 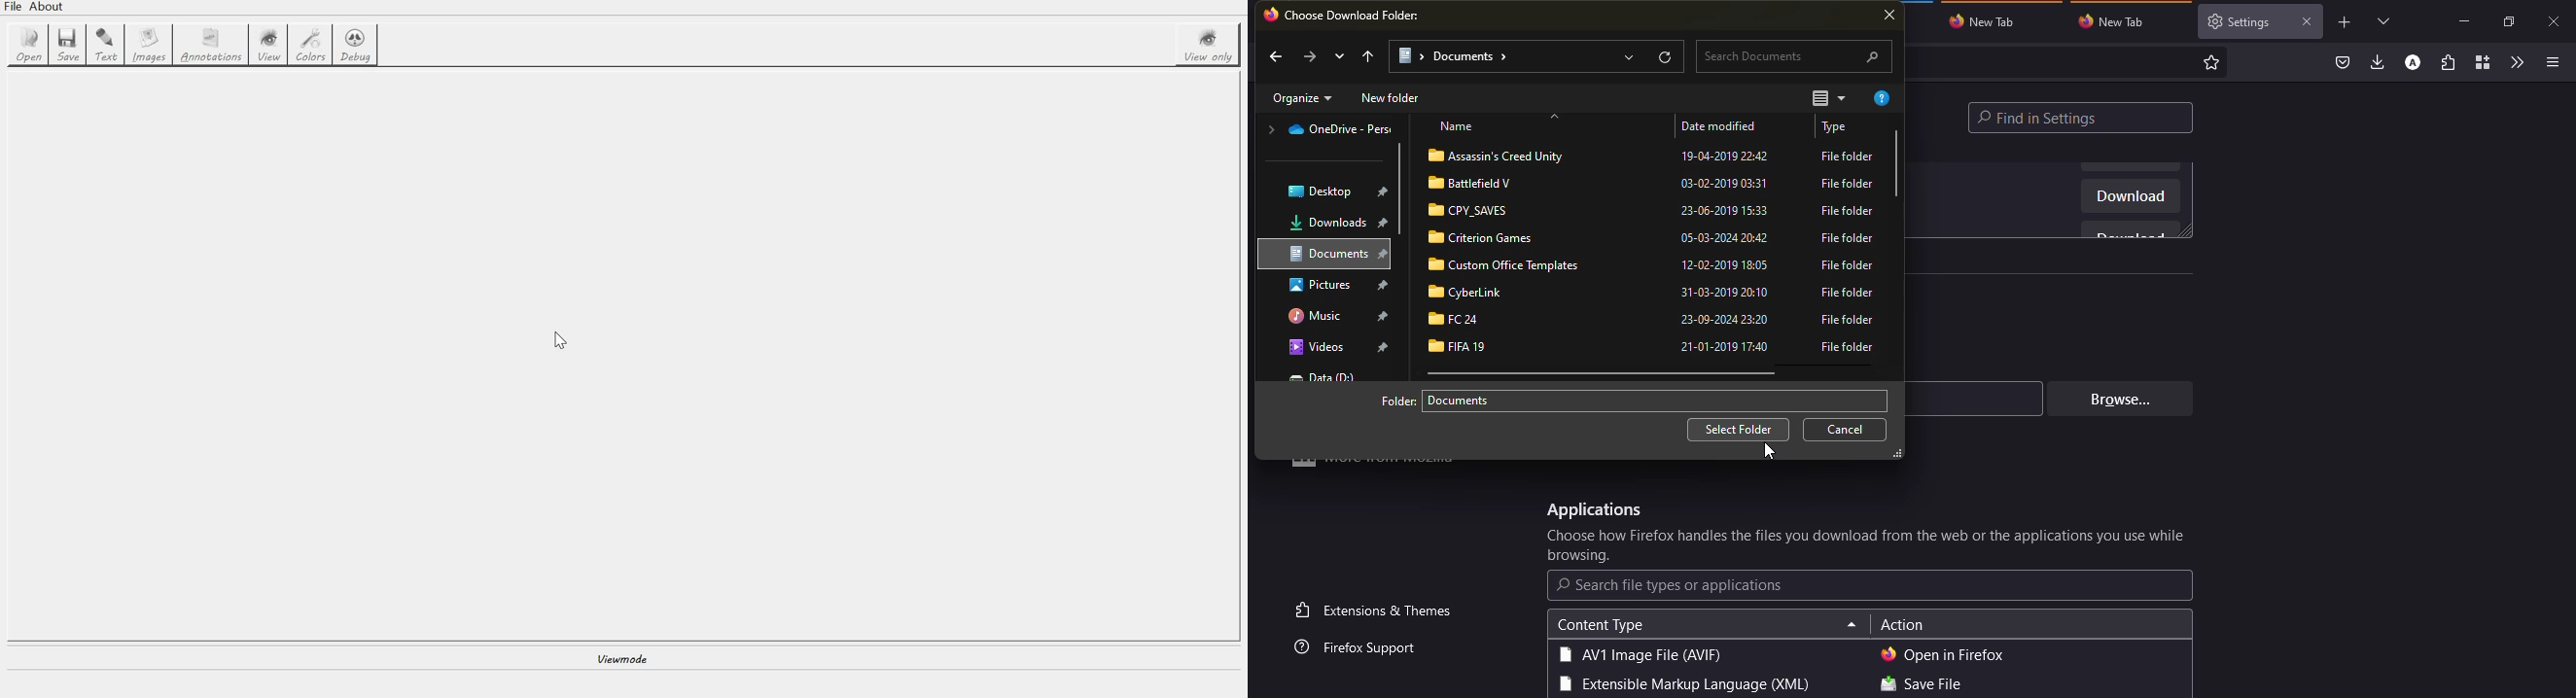 I want to click on close, so click(x=1891, y=17).